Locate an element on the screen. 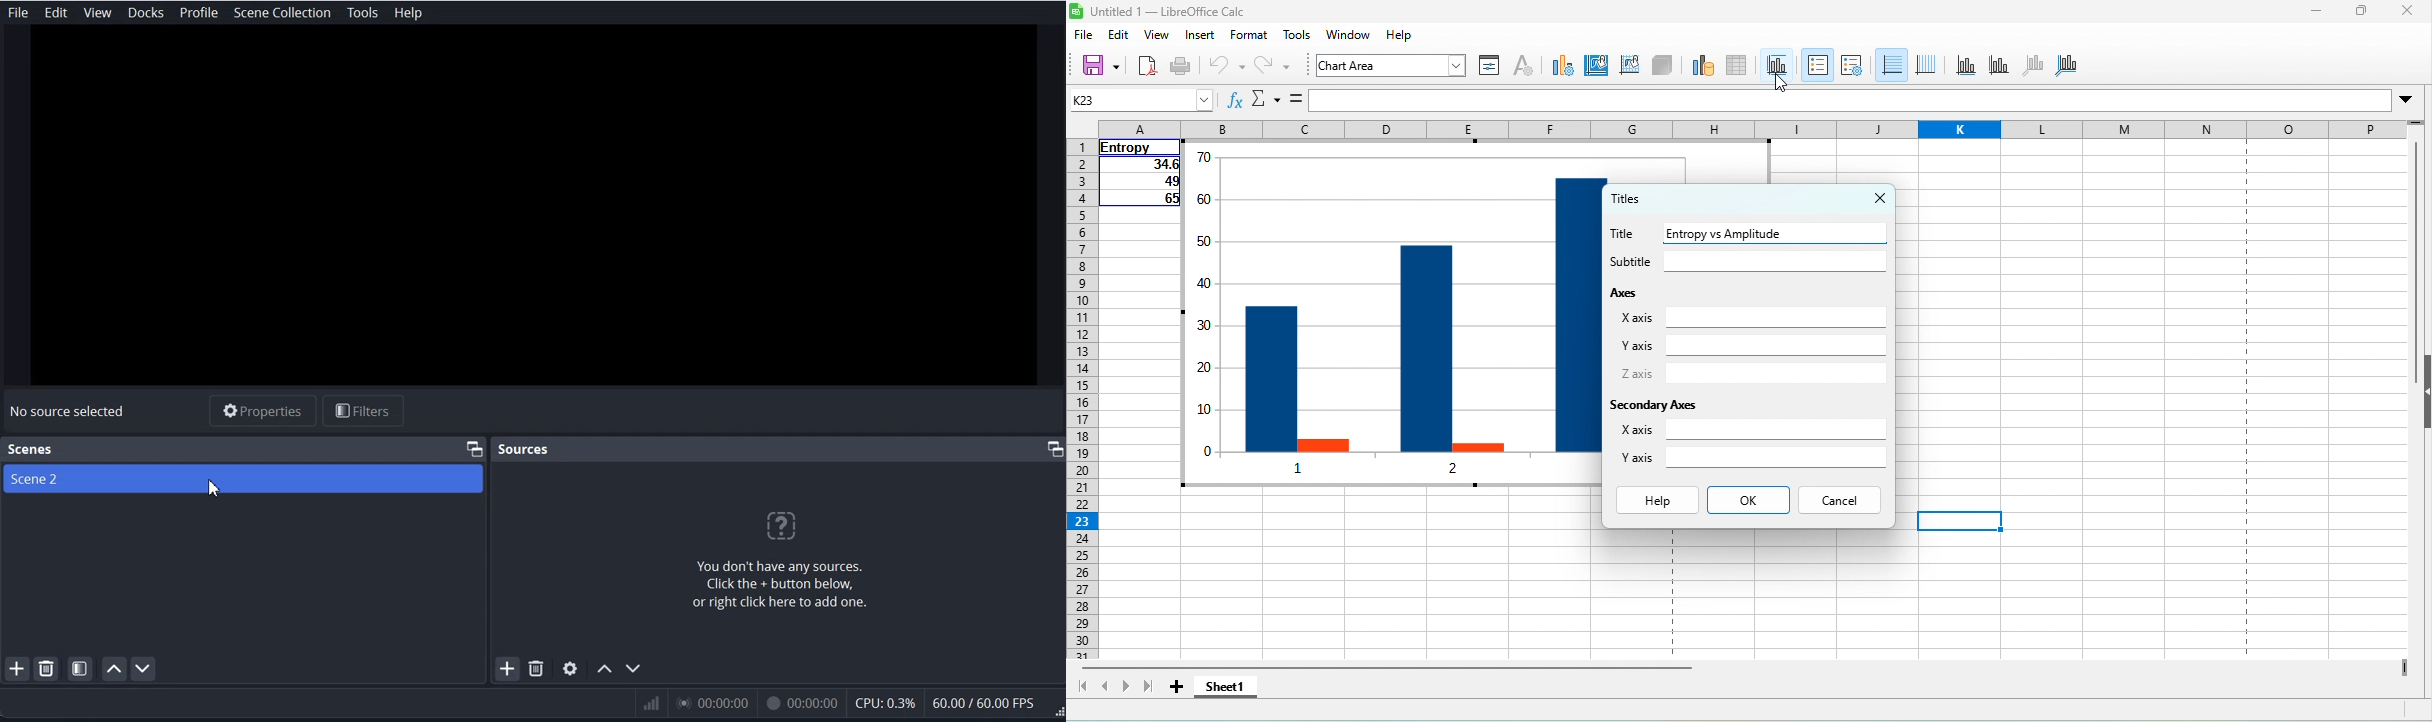 This screenshot has width=2436, height=728. Remove Select Source is located at coordinates (537, 669).